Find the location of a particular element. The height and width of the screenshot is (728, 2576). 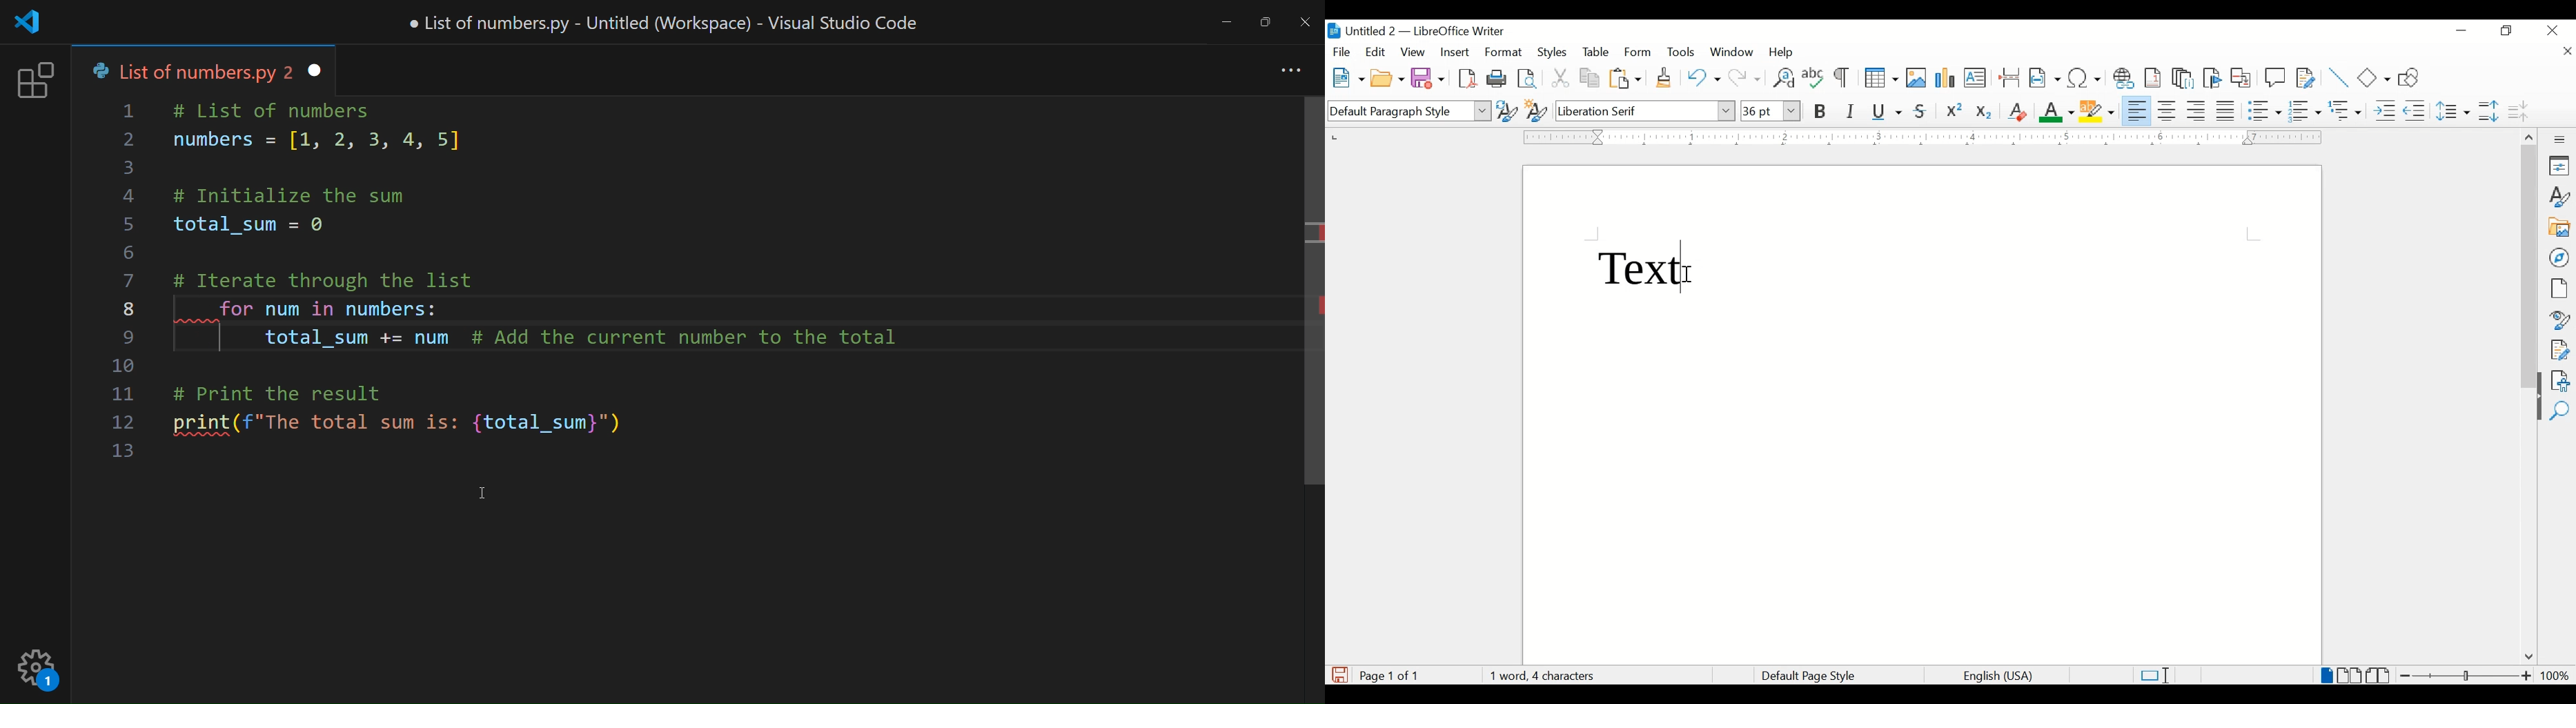

subscript is located at coordinates (1985, 114).